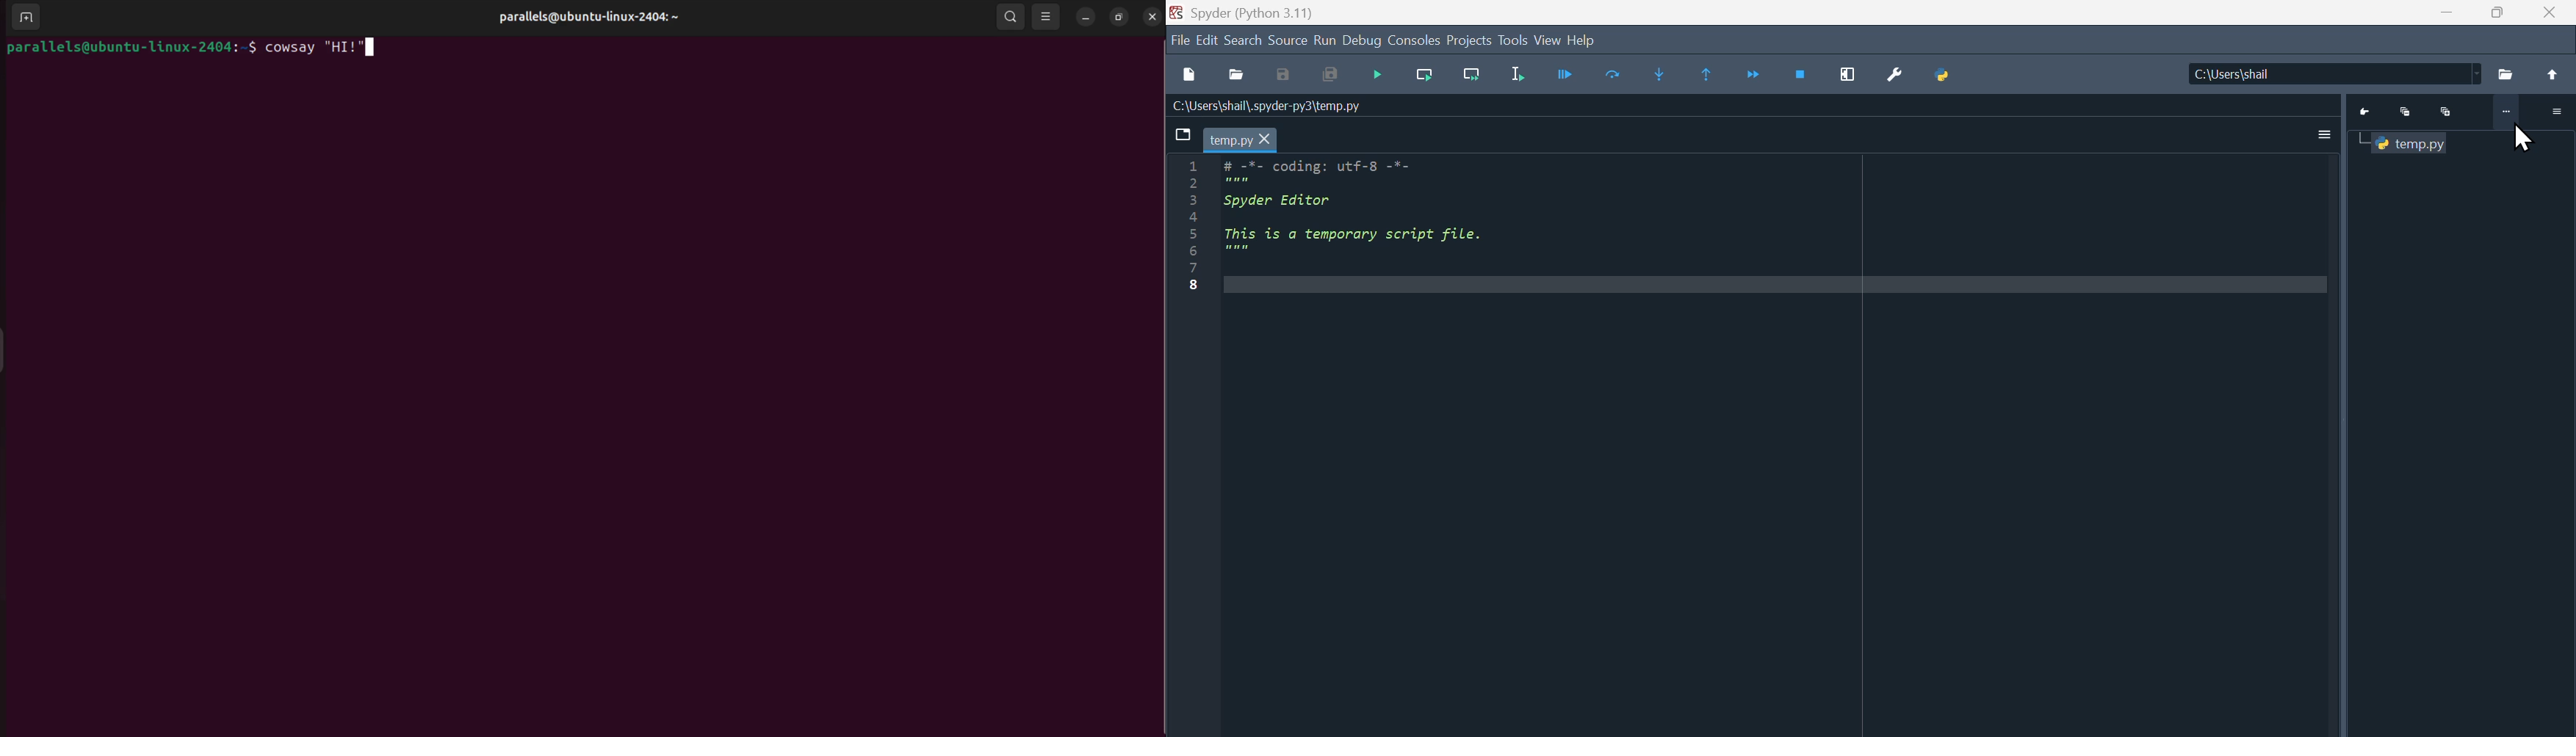  What do you see at coordinates (2446, 12) in the screenshot?
I see `minimize` at bounding box center [2446, 12].